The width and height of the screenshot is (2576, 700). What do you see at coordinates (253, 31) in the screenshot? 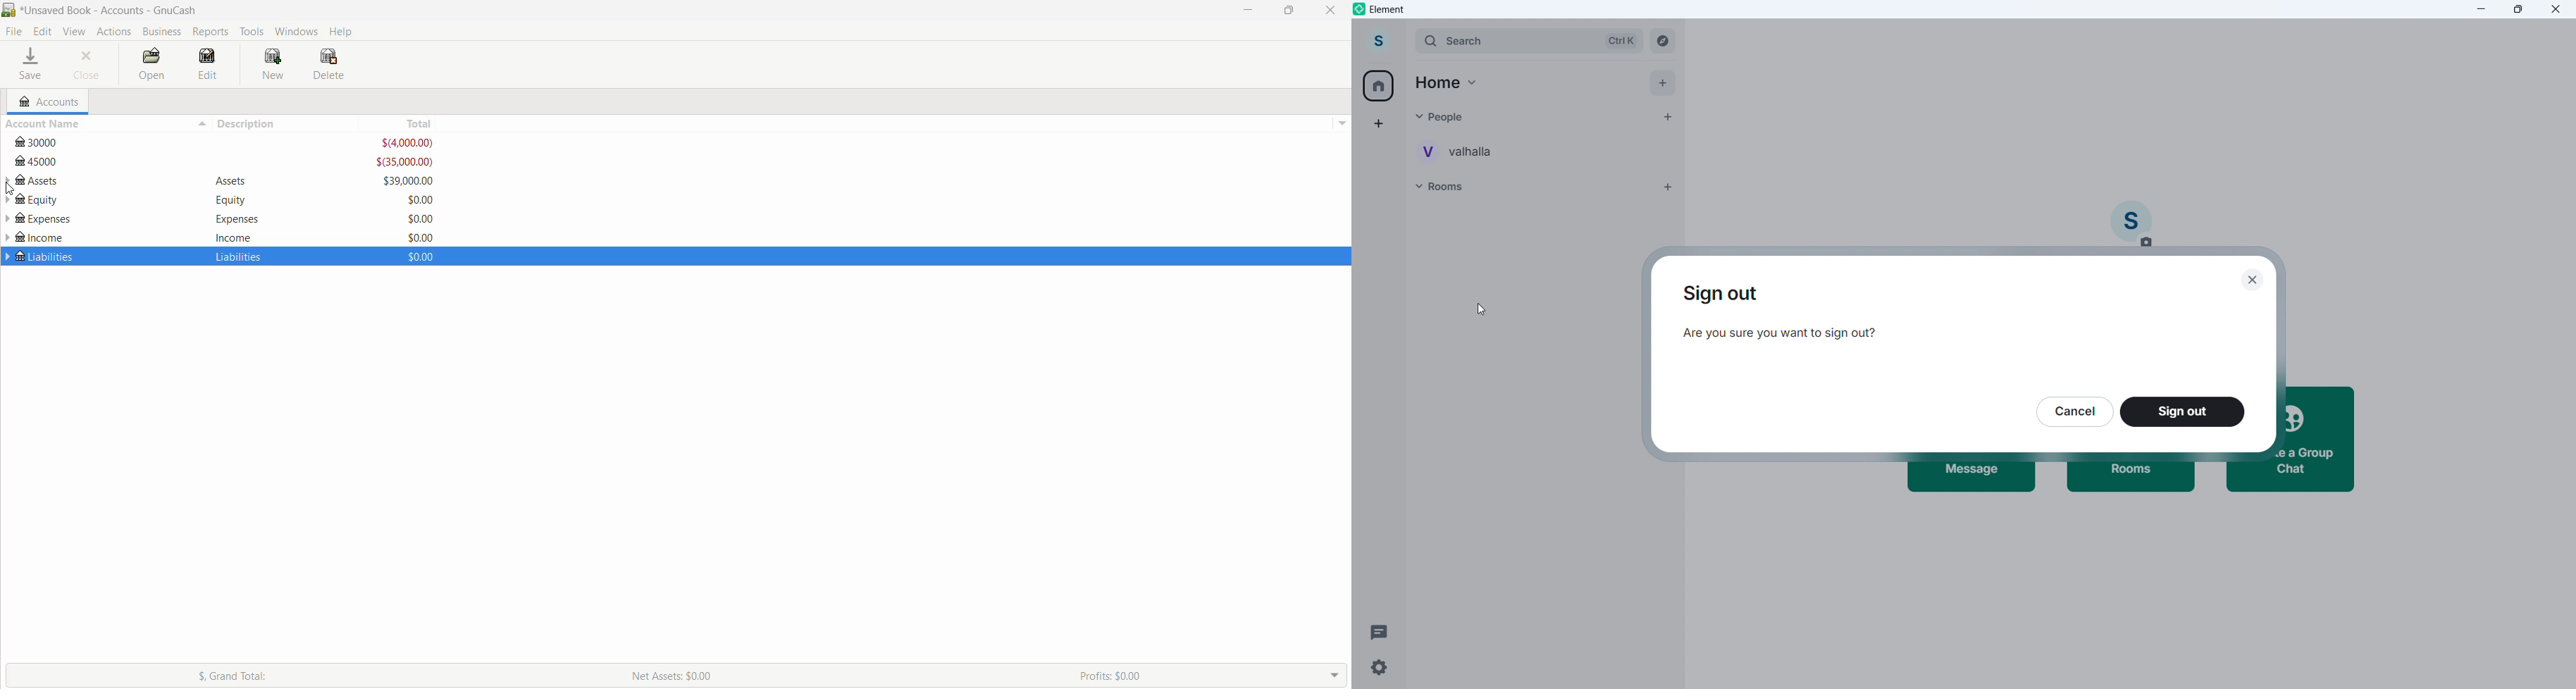
I see `Tools` at bounding box center [253, 31].